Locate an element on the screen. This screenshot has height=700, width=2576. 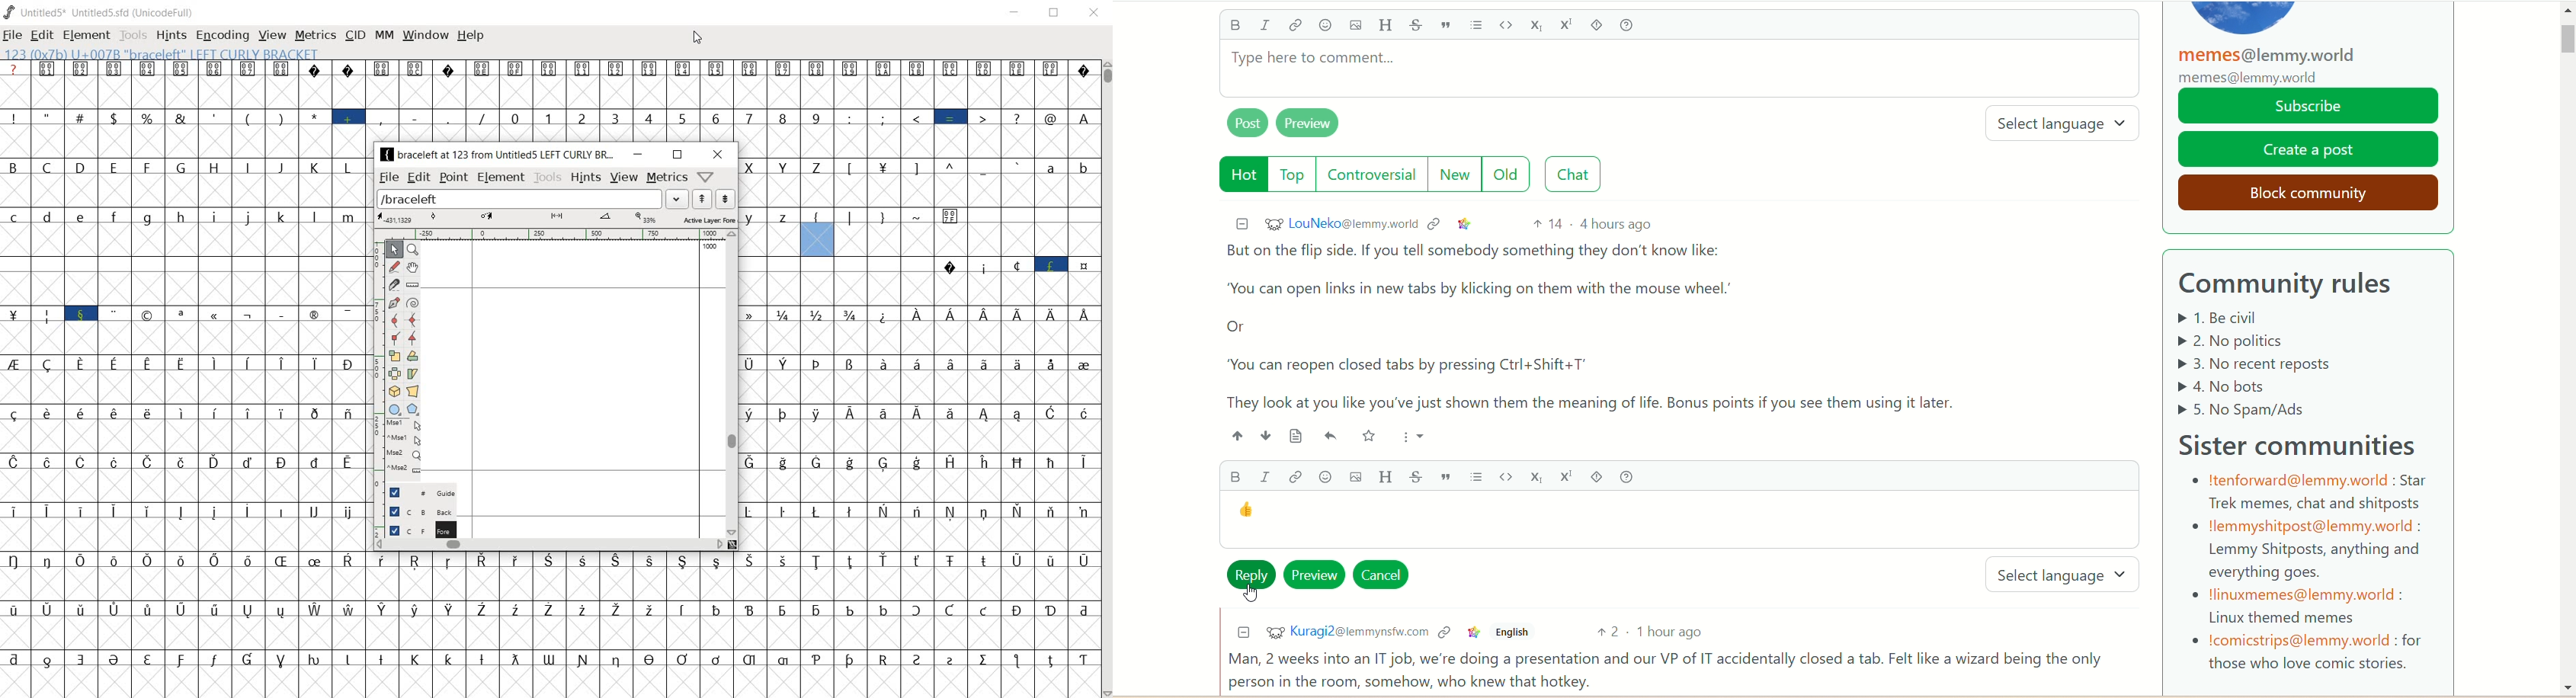
restore down is located at coordinates (677, 156).